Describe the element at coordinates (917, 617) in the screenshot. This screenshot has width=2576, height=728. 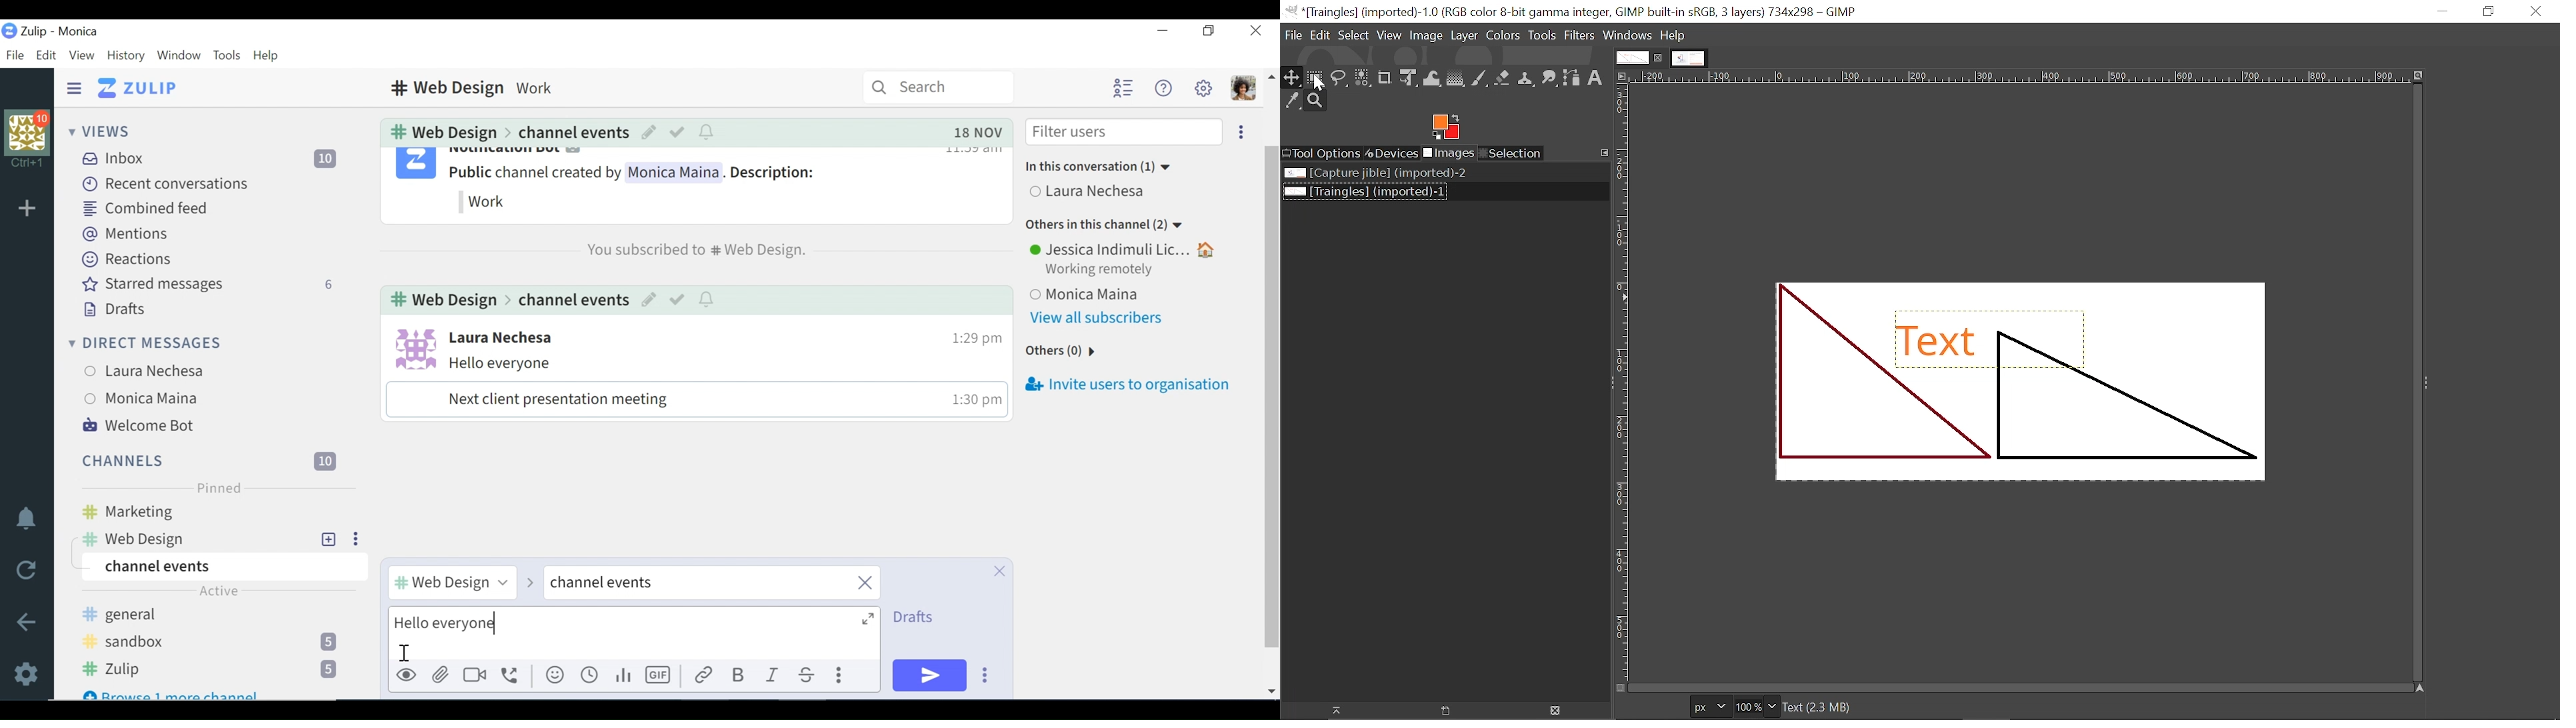
I see `Drafts` at that location.